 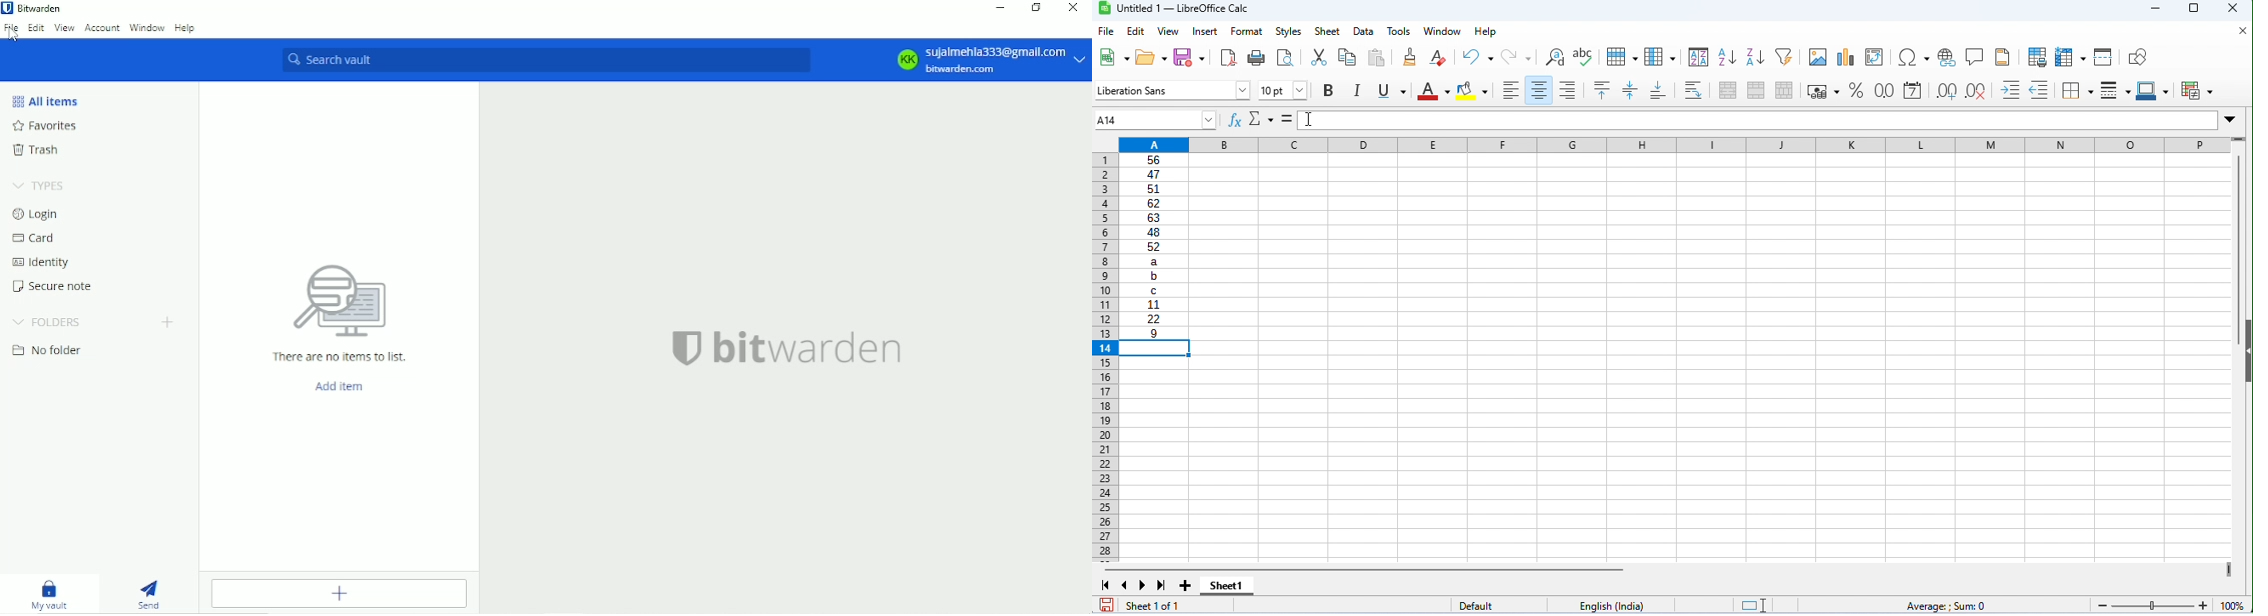 What do you see at coordinates (1288, 120) in the screenshot?
I see `equal to symbol` at bounding box center [1288, 120].